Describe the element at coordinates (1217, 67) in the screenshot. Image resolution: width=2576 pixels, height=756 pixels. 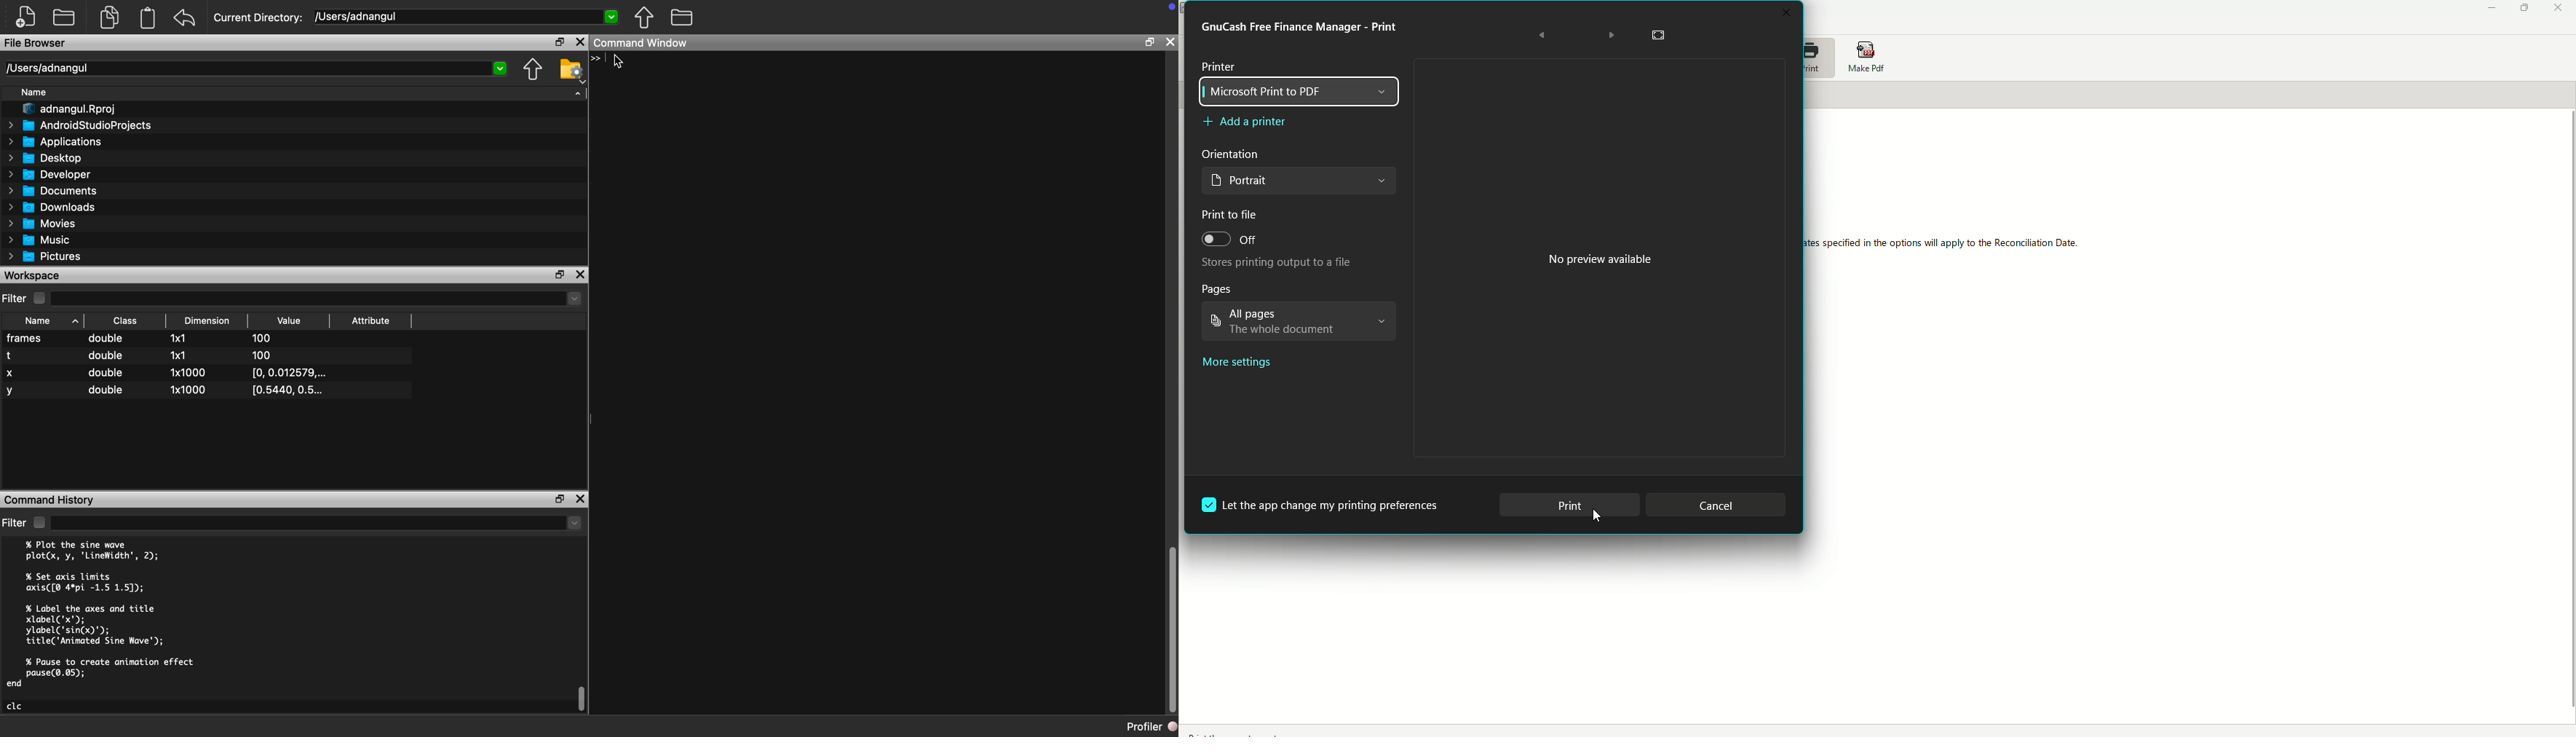
I see `Printer` at that location.